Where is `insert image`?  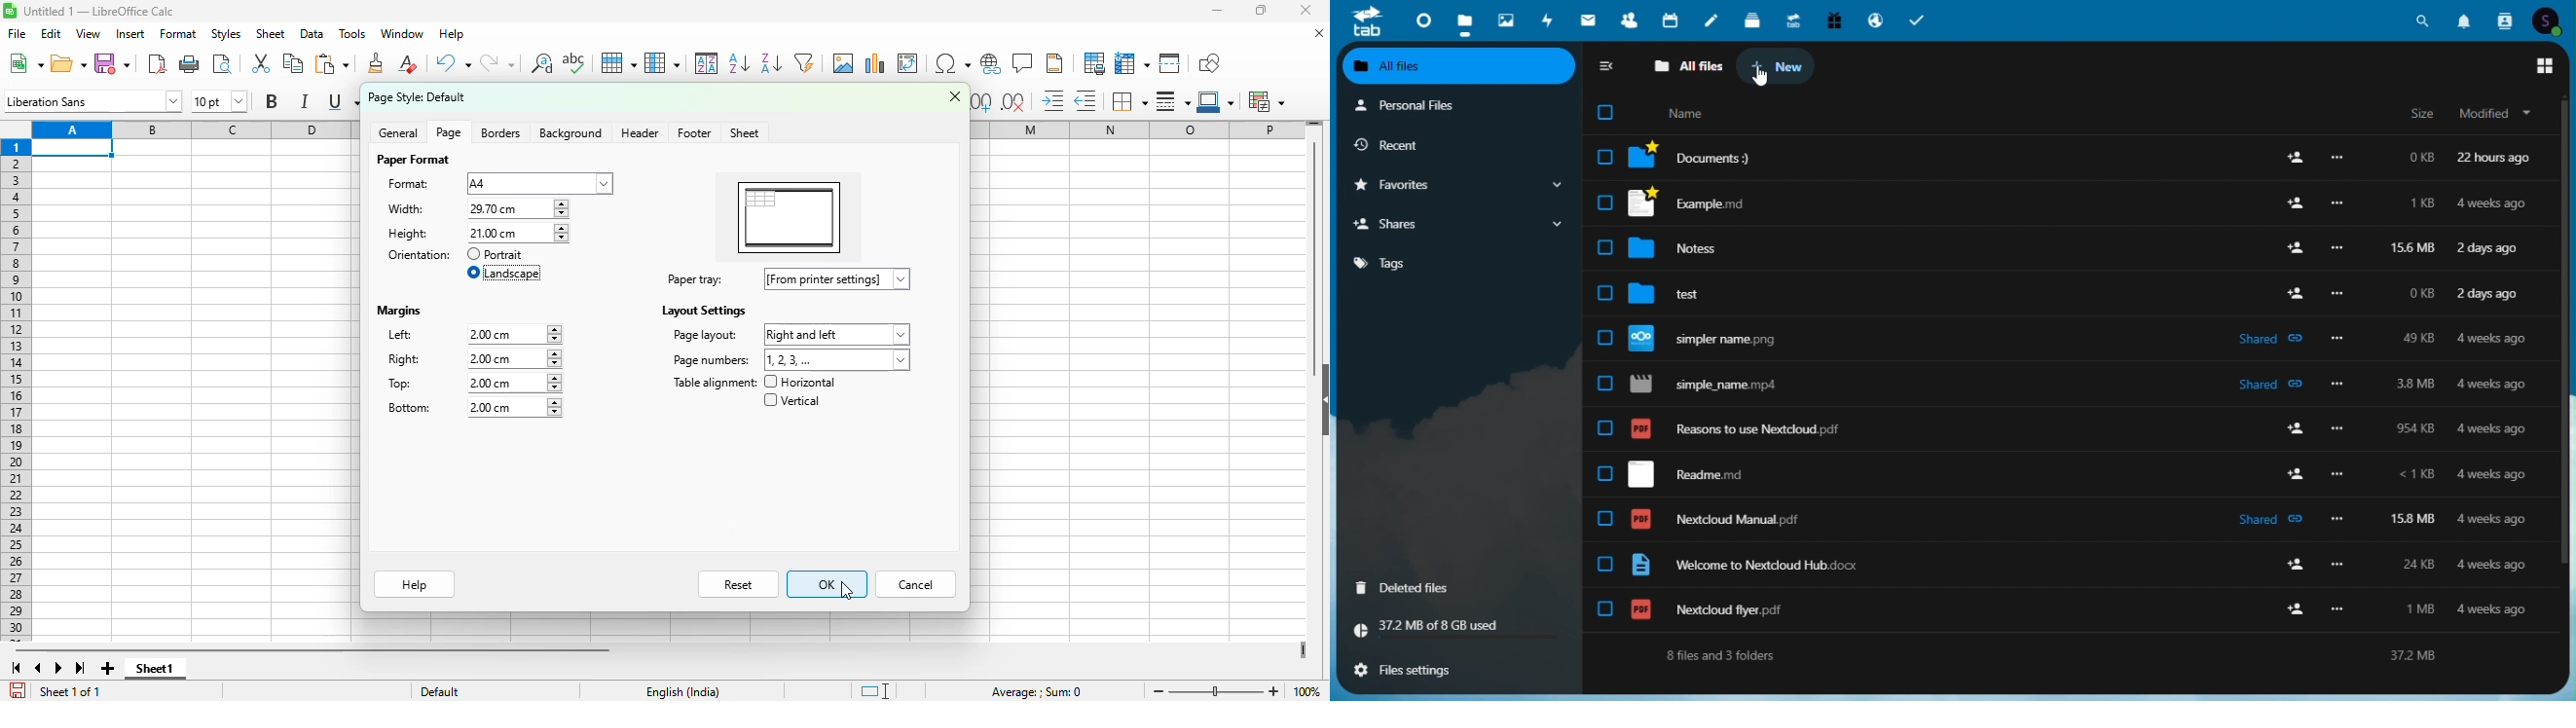
insert image is located at coordinates (844, 63).